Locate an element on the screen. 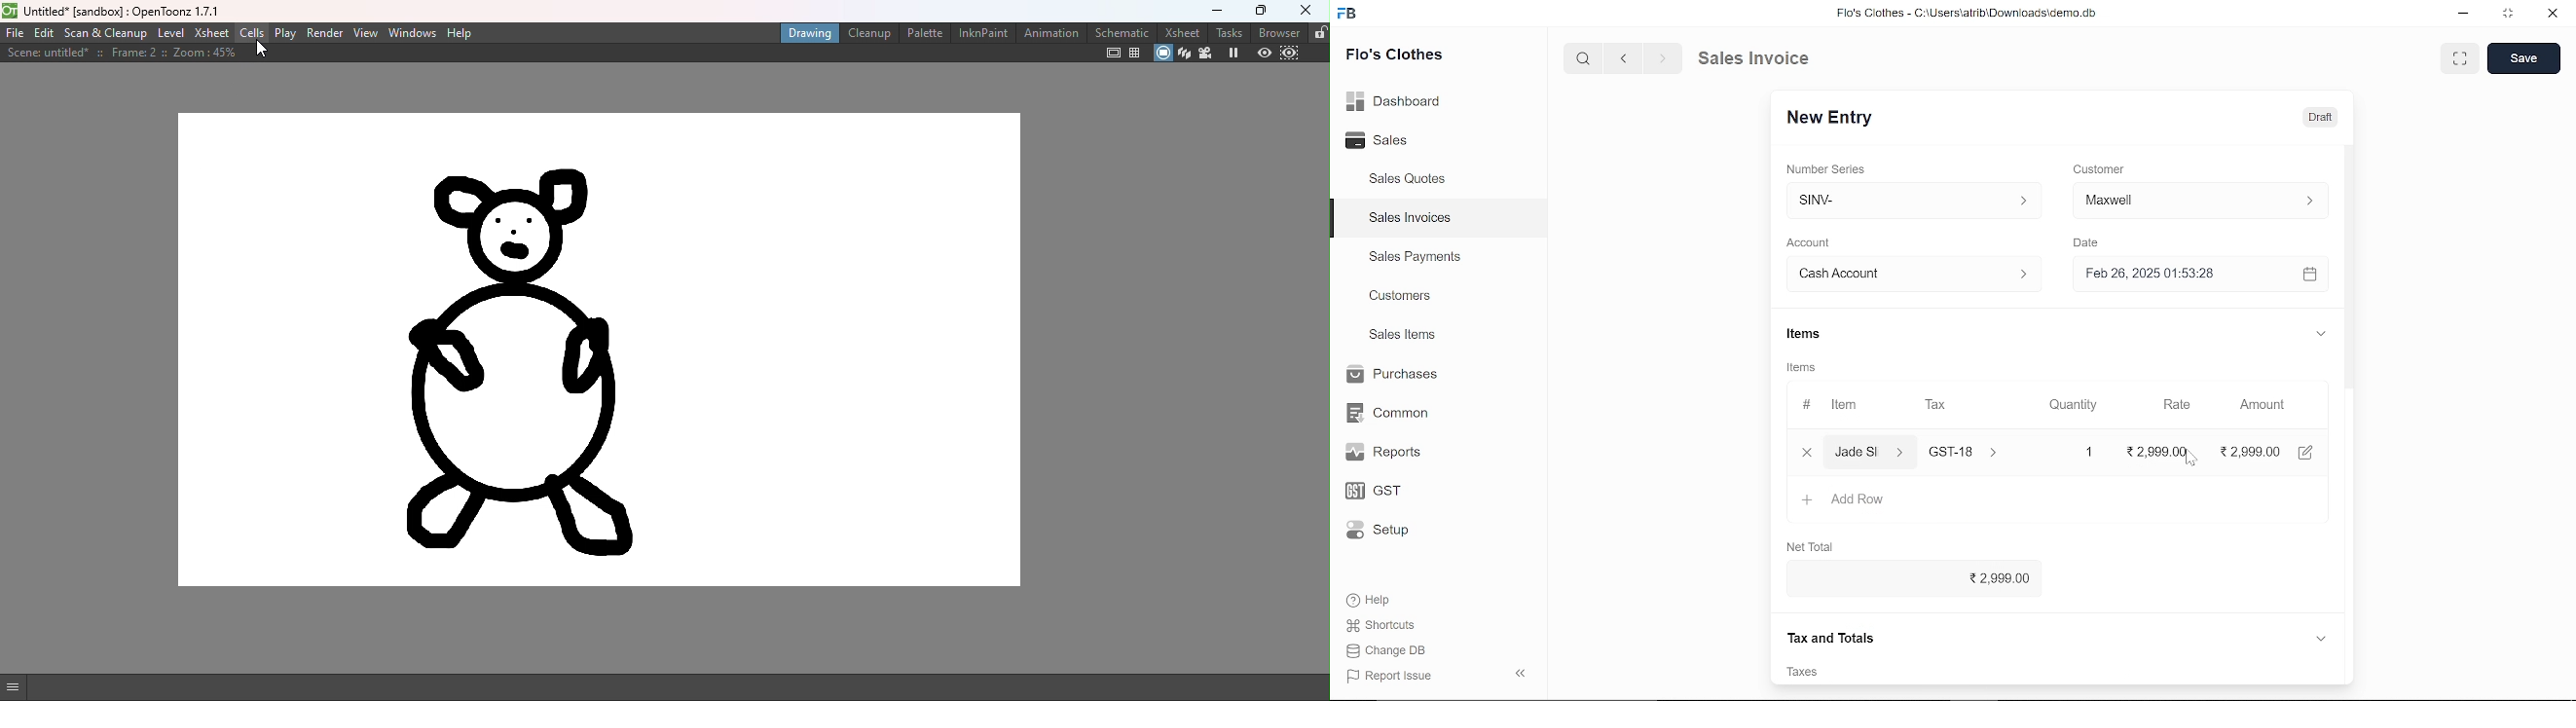 Image resolution: width=2576 pixels, height=728 pixels. Account is located at coordinates (1814, 243).